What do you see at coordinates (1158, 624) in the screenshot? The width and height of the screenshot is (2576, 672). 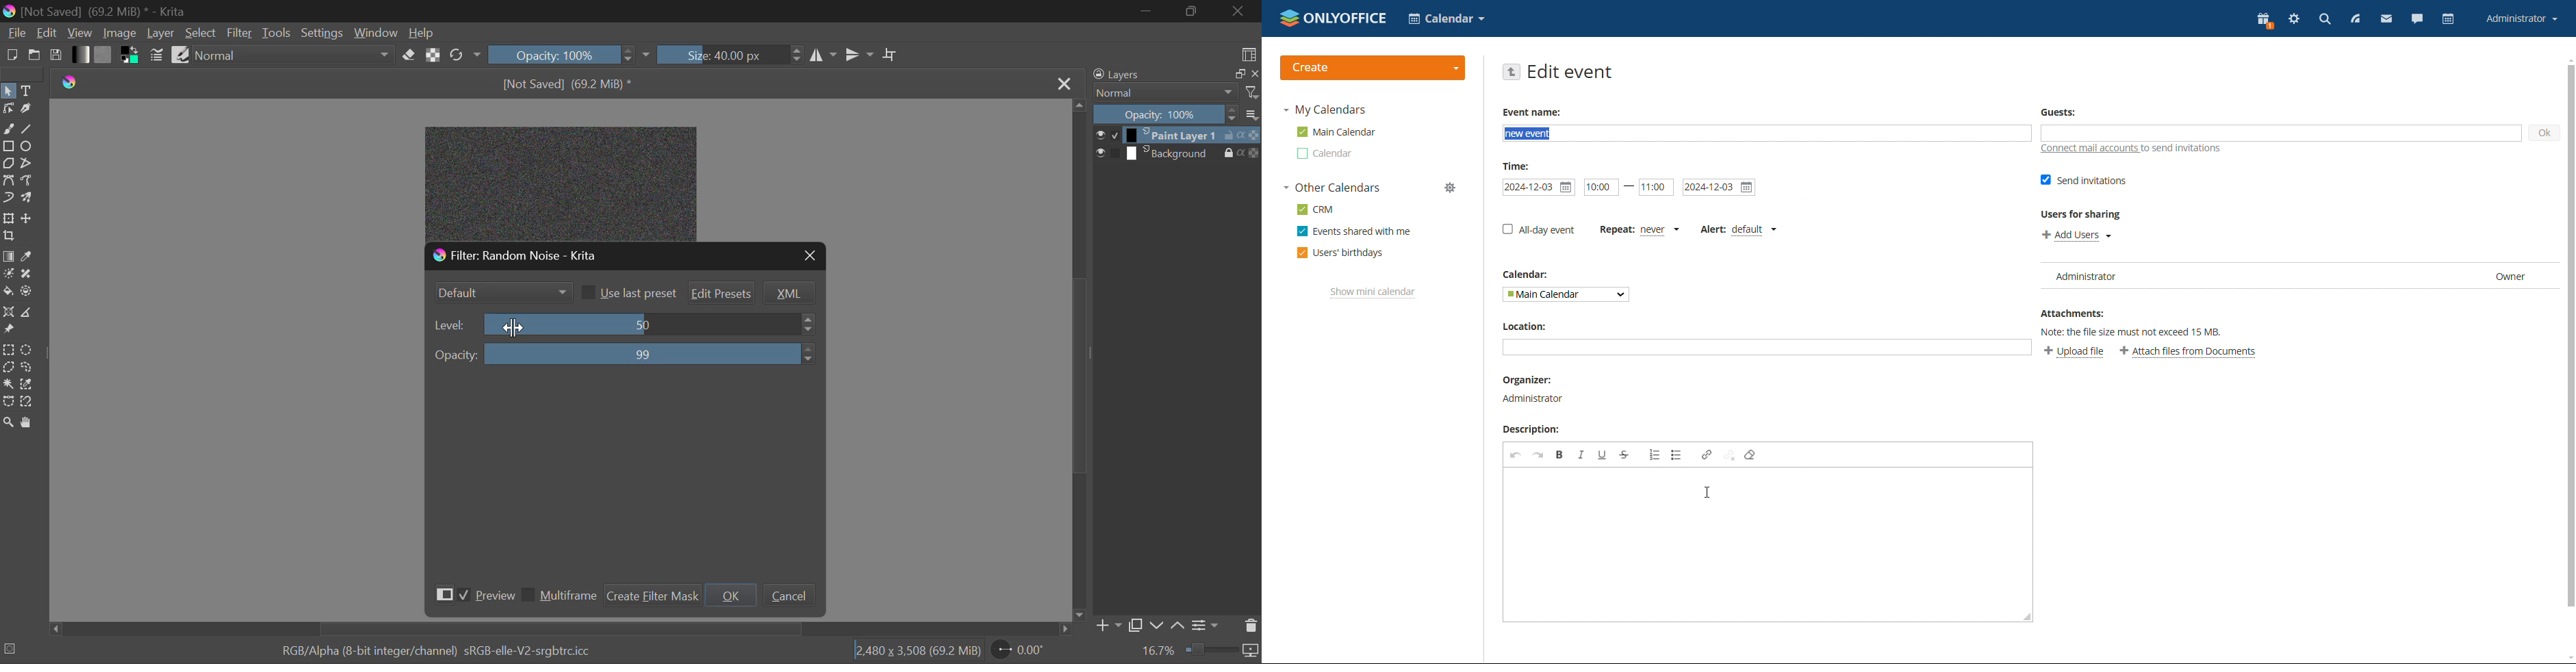 I see `Move Layer Down` at bounding box center [1158, 624].